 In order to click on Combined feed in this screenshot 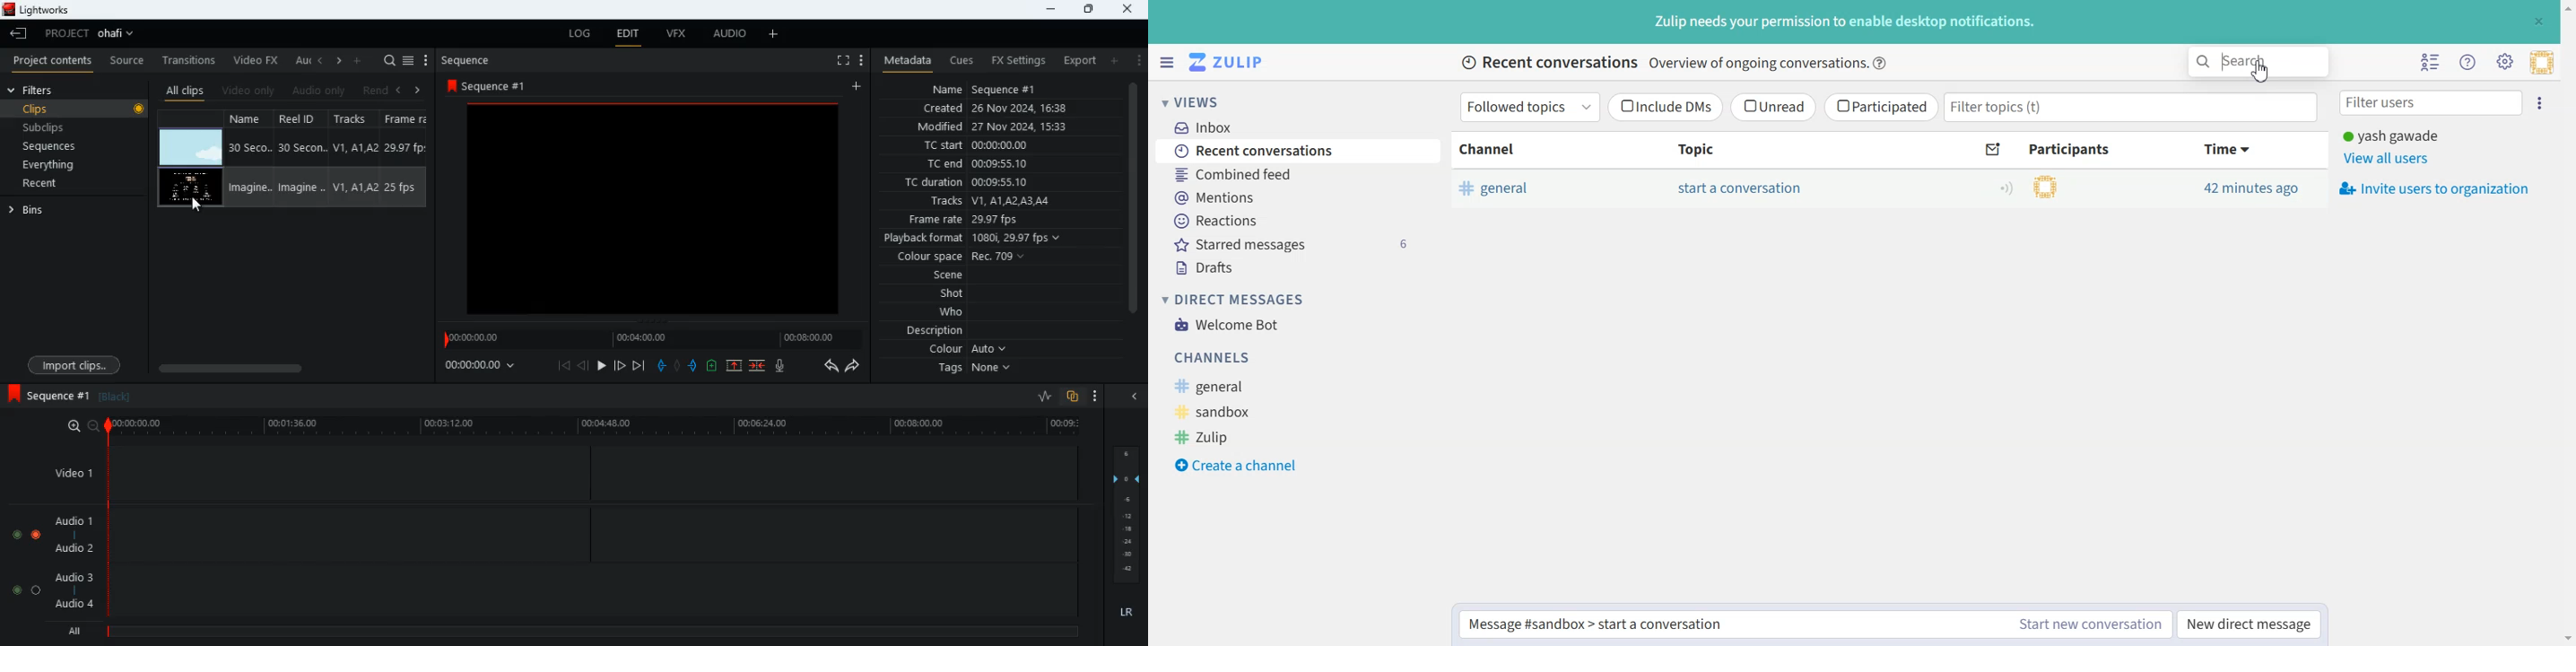, I will do `click(1295, 175)`.